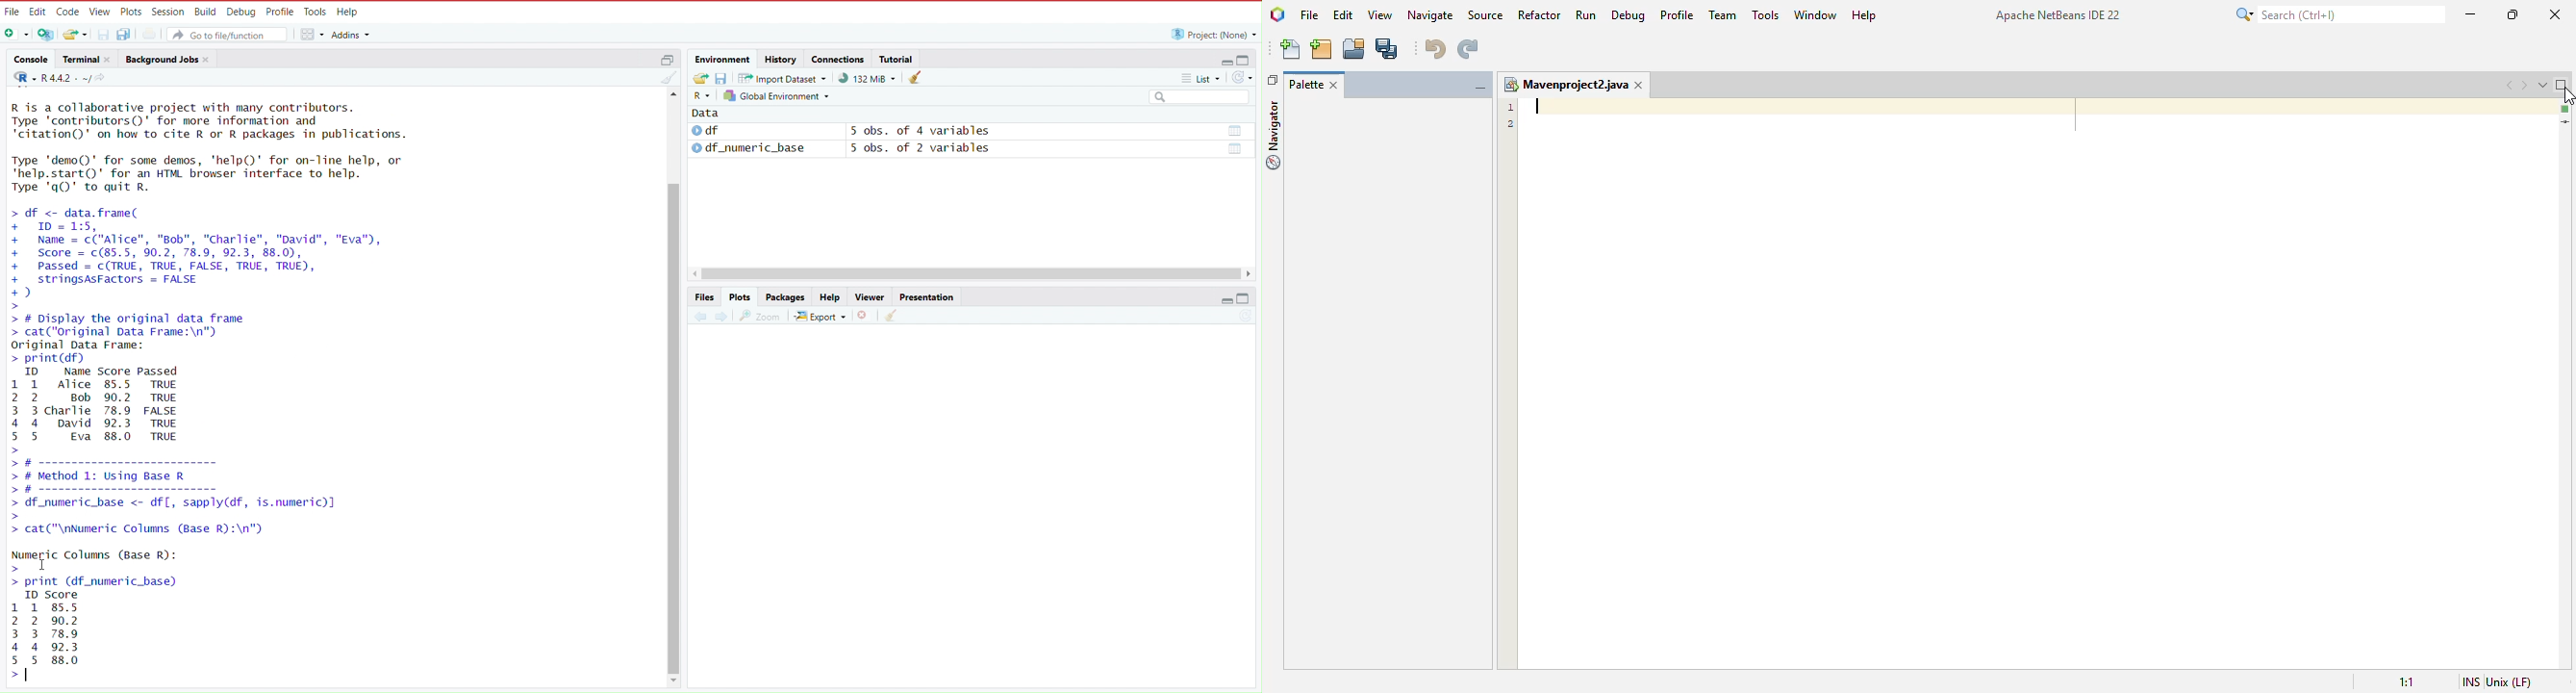  I want to click on close, so click(211, 59).